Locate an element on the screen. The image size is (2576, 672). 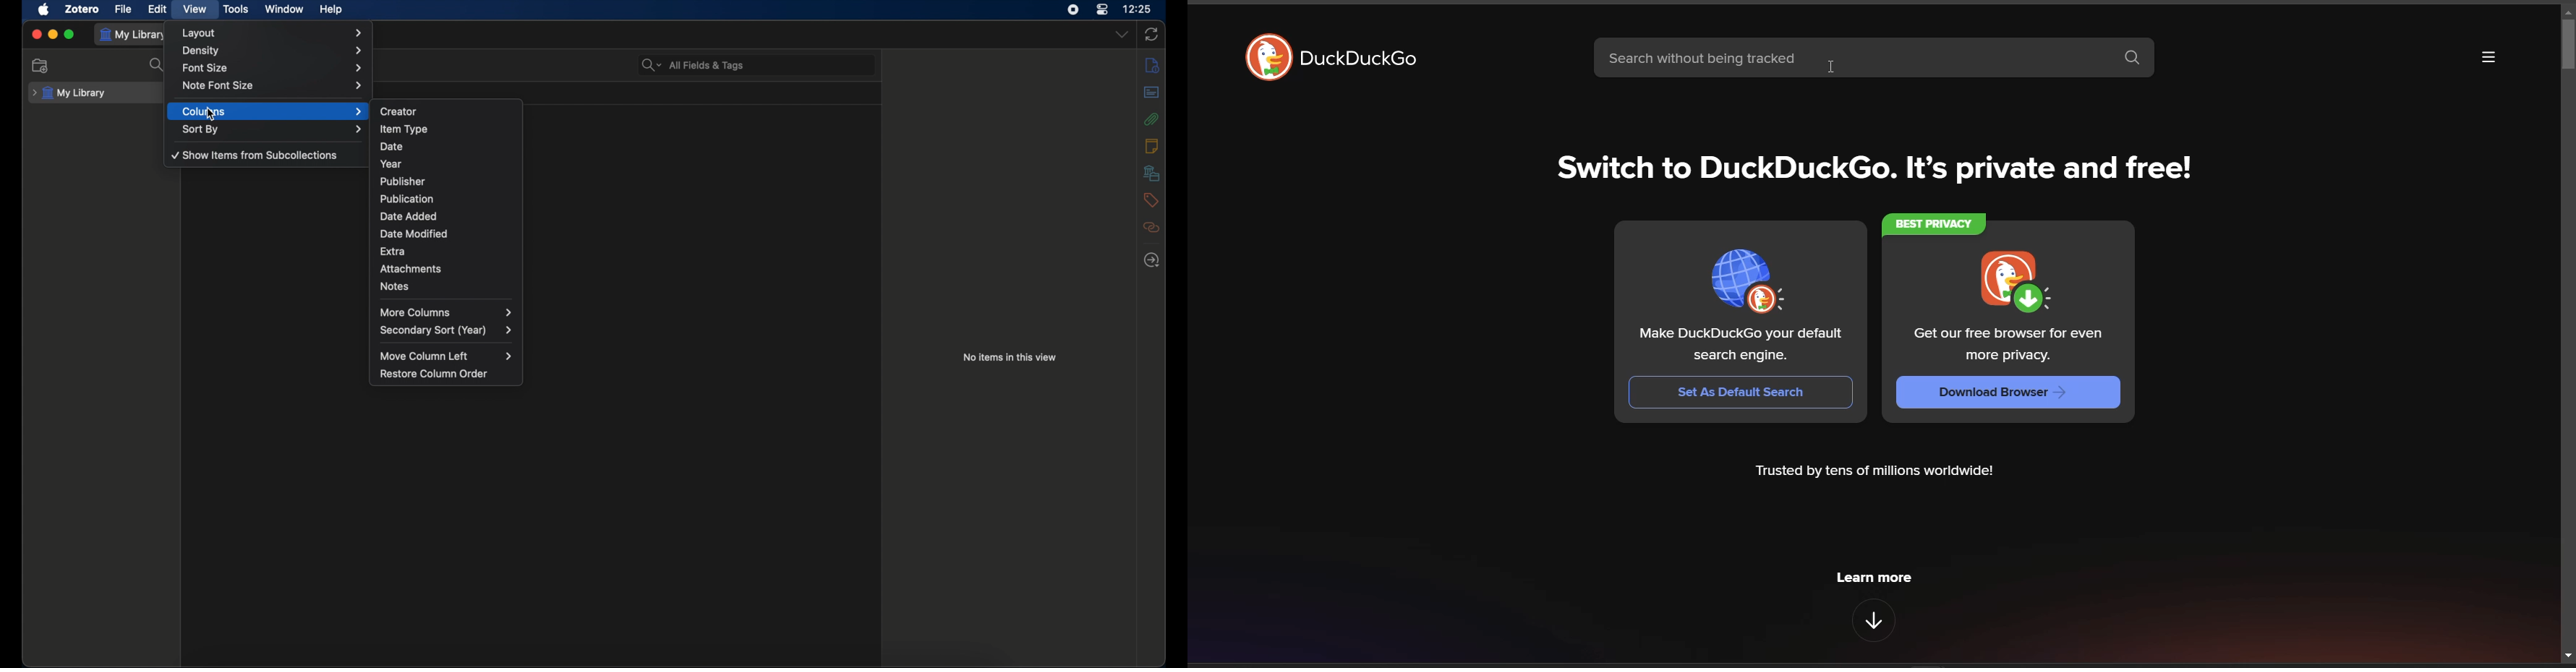
move column left is located at coordinates (446, 356).